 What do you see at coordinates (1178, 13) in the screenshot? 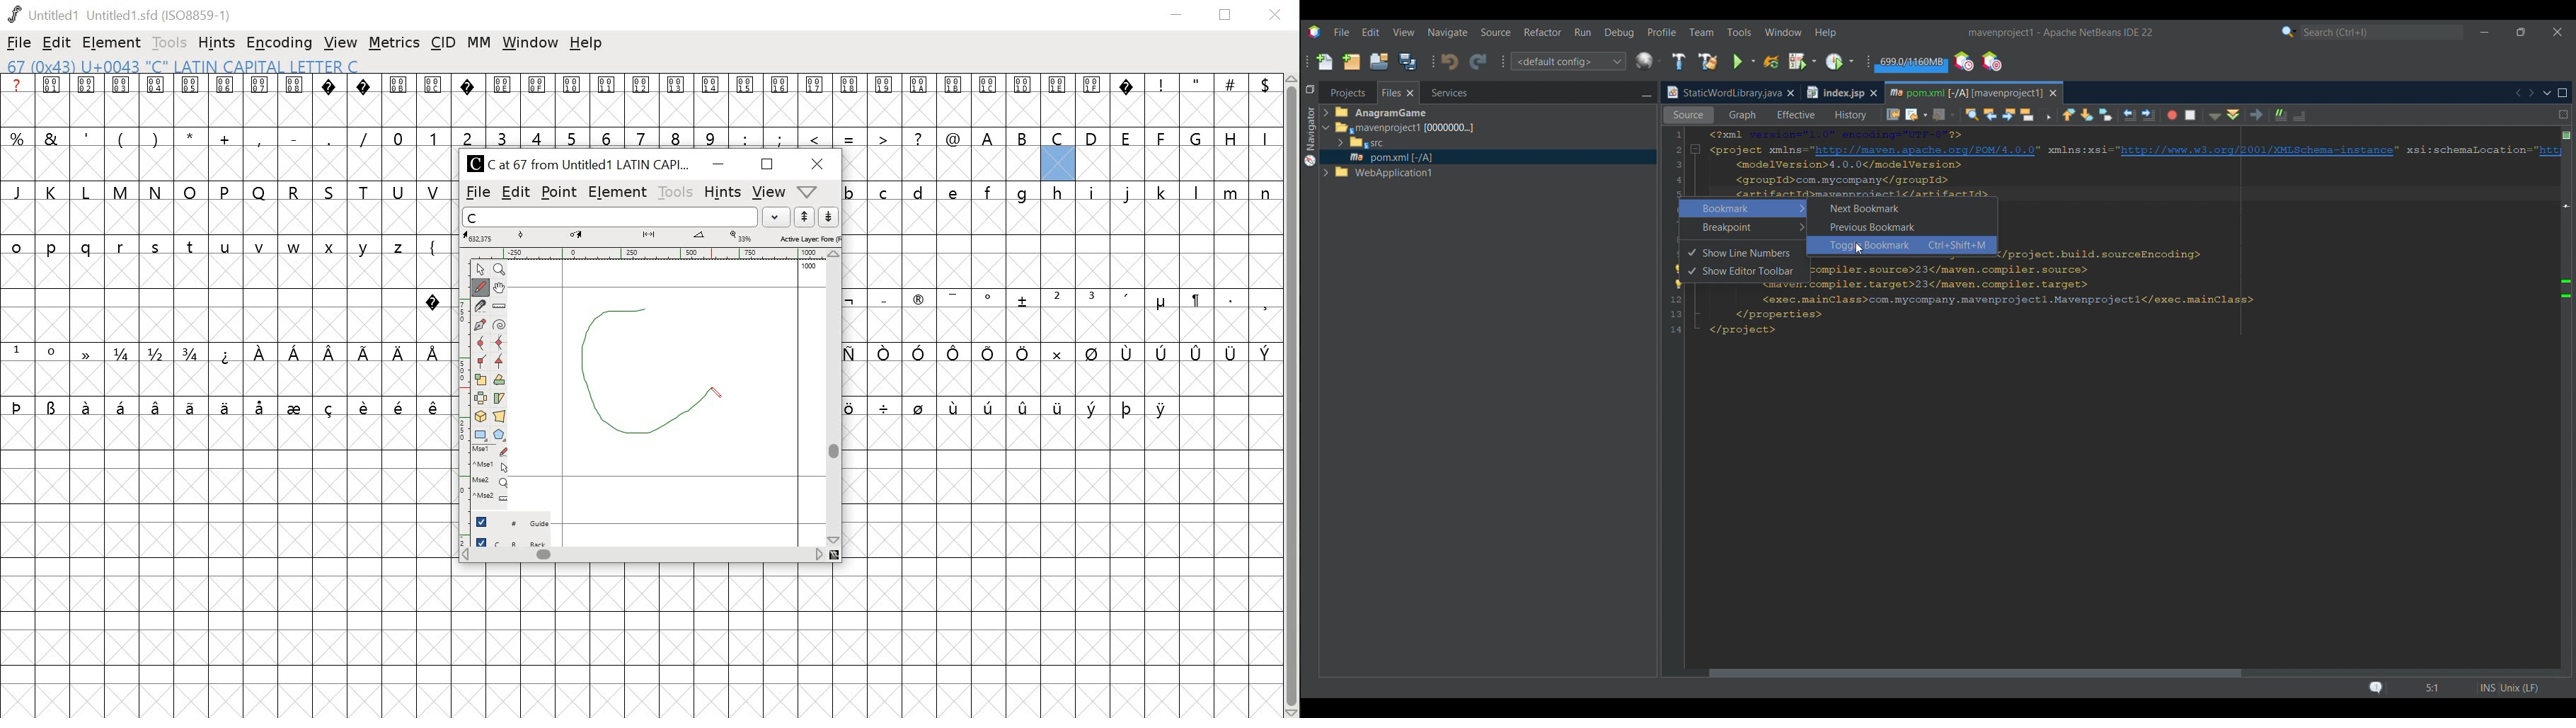
I see `minimize` at bounding box center [1178, 13].